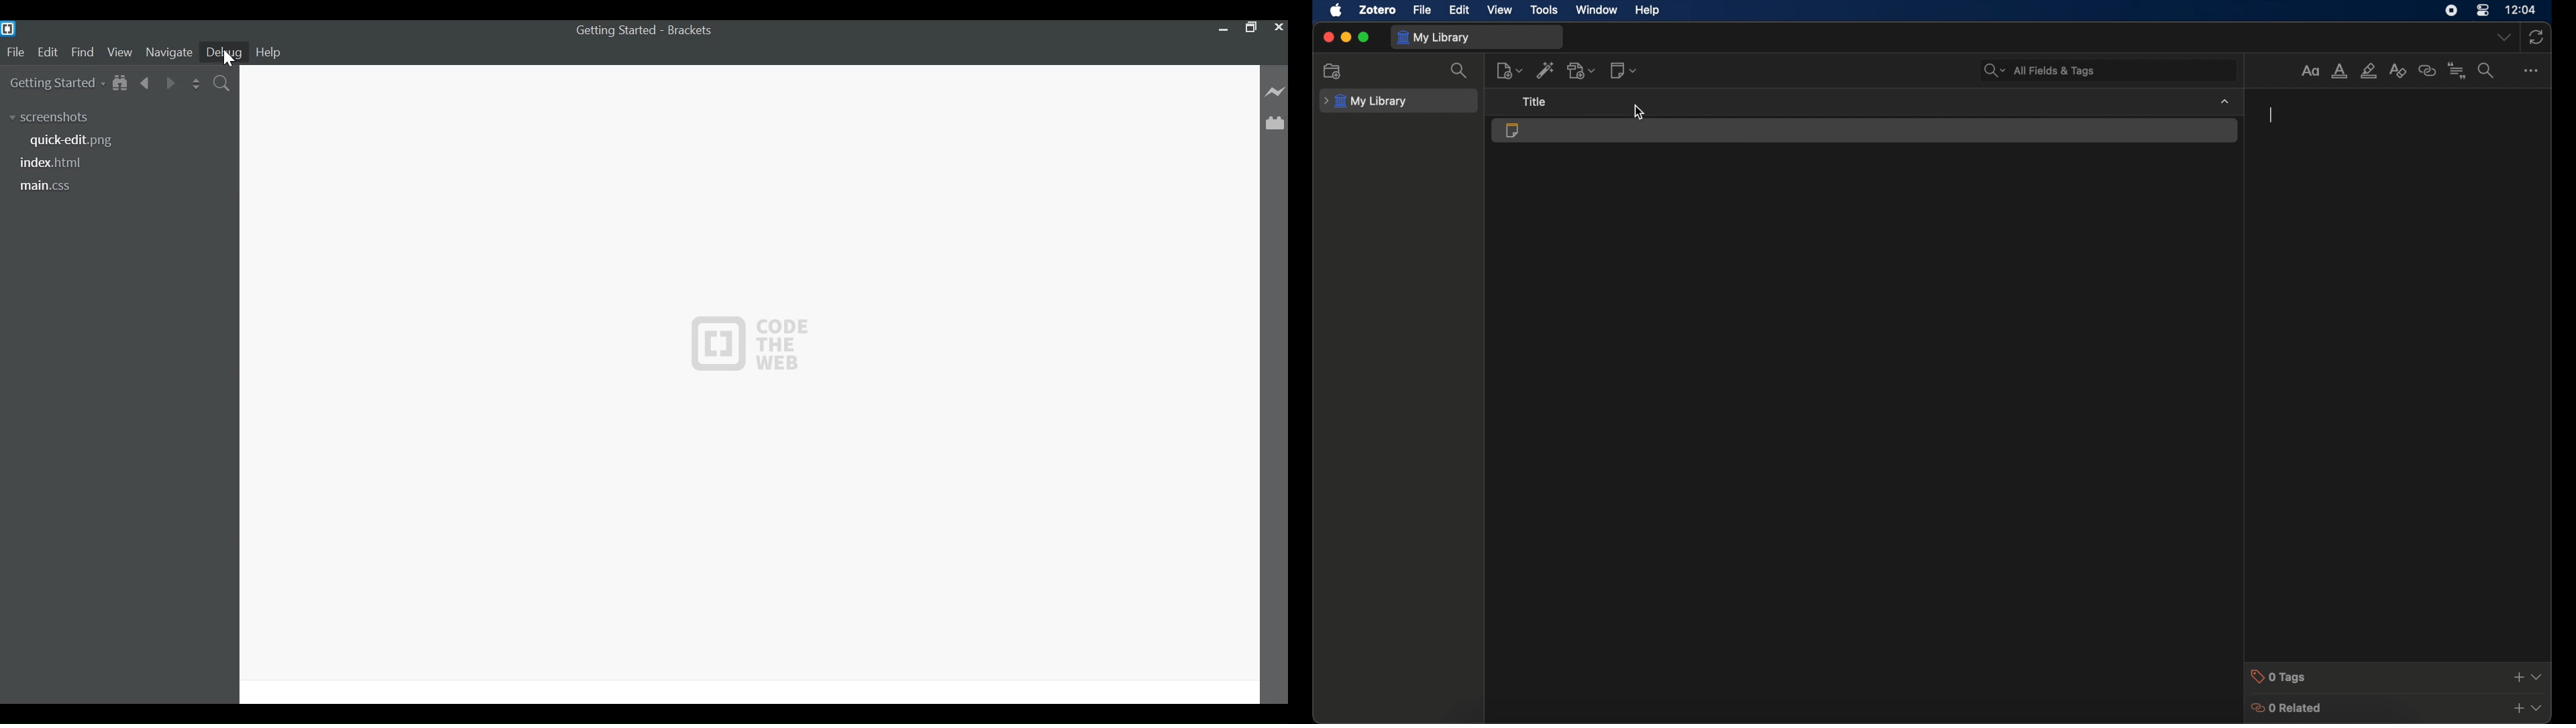 The width and height of the screenshot is (2576, 728). Describe the element at coordinates (1546, 70) in the screenshot. I see `add items by identifier` at that location.